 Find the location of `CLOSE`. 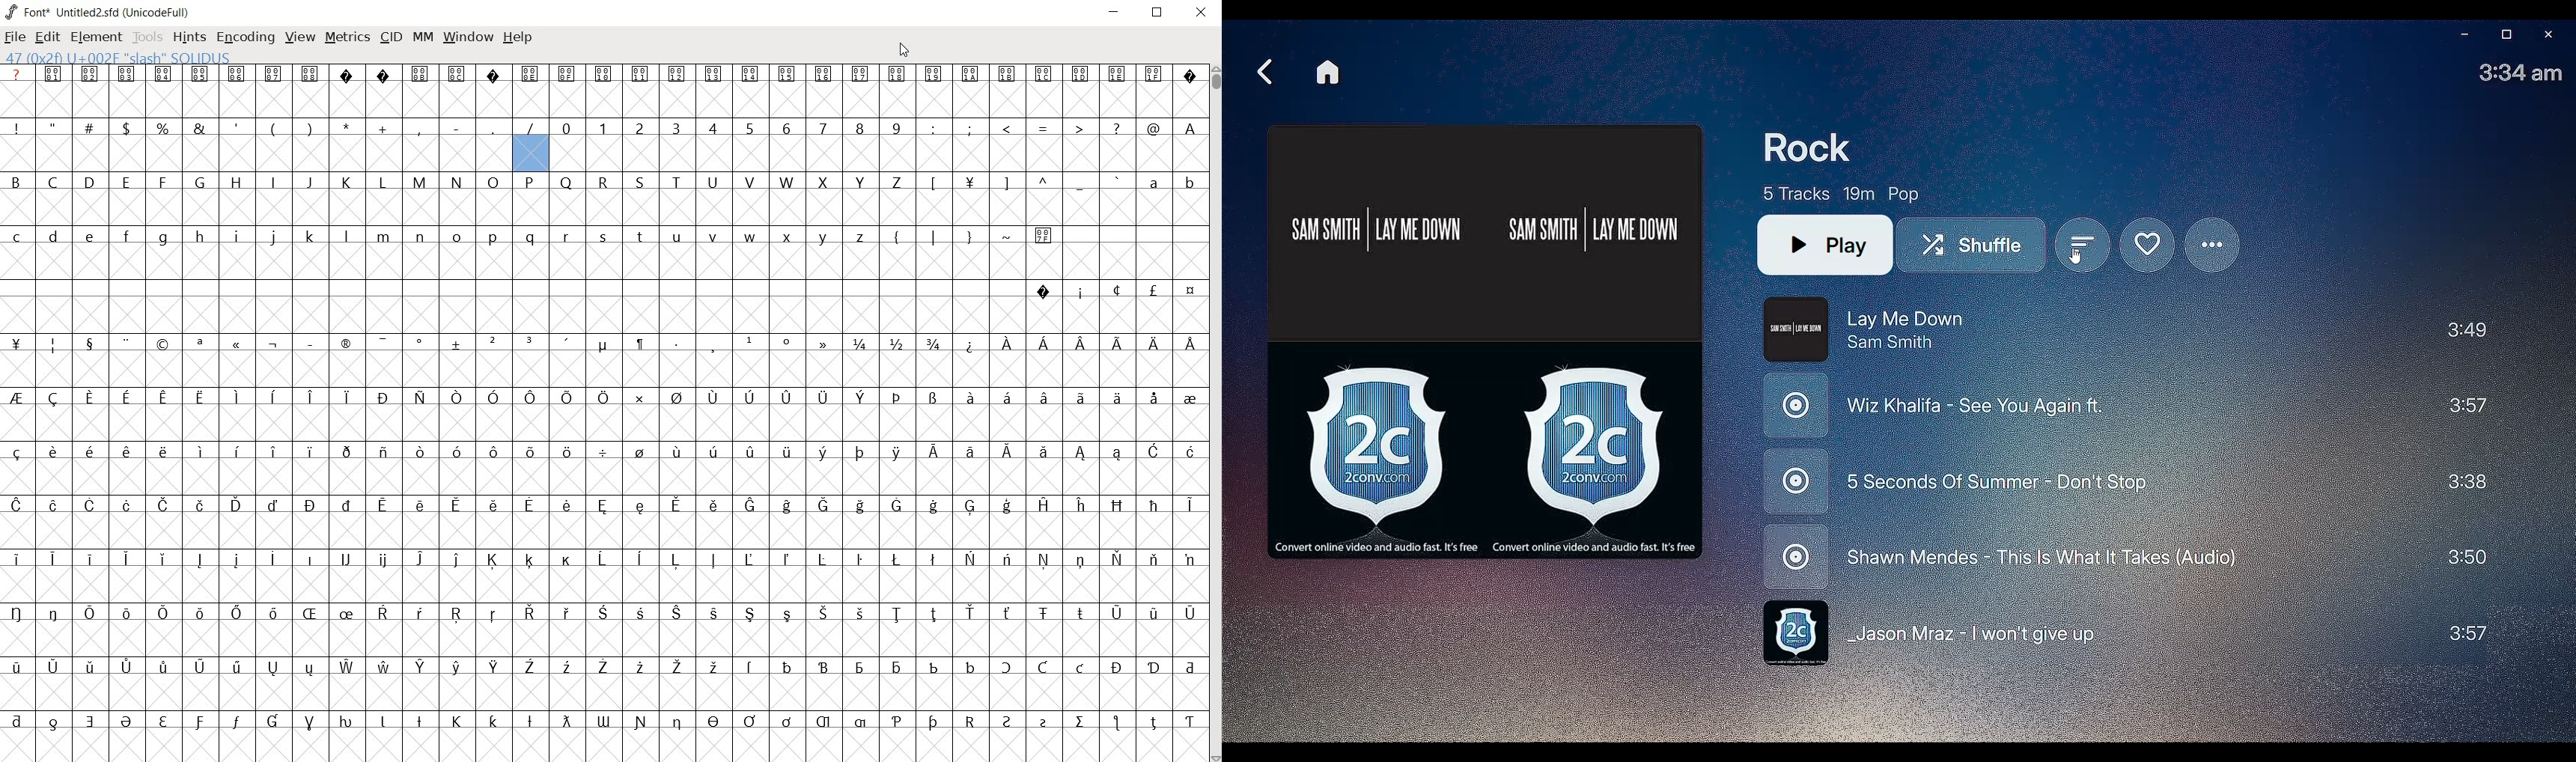

CLOSE is located at coordinates (1200, 13).